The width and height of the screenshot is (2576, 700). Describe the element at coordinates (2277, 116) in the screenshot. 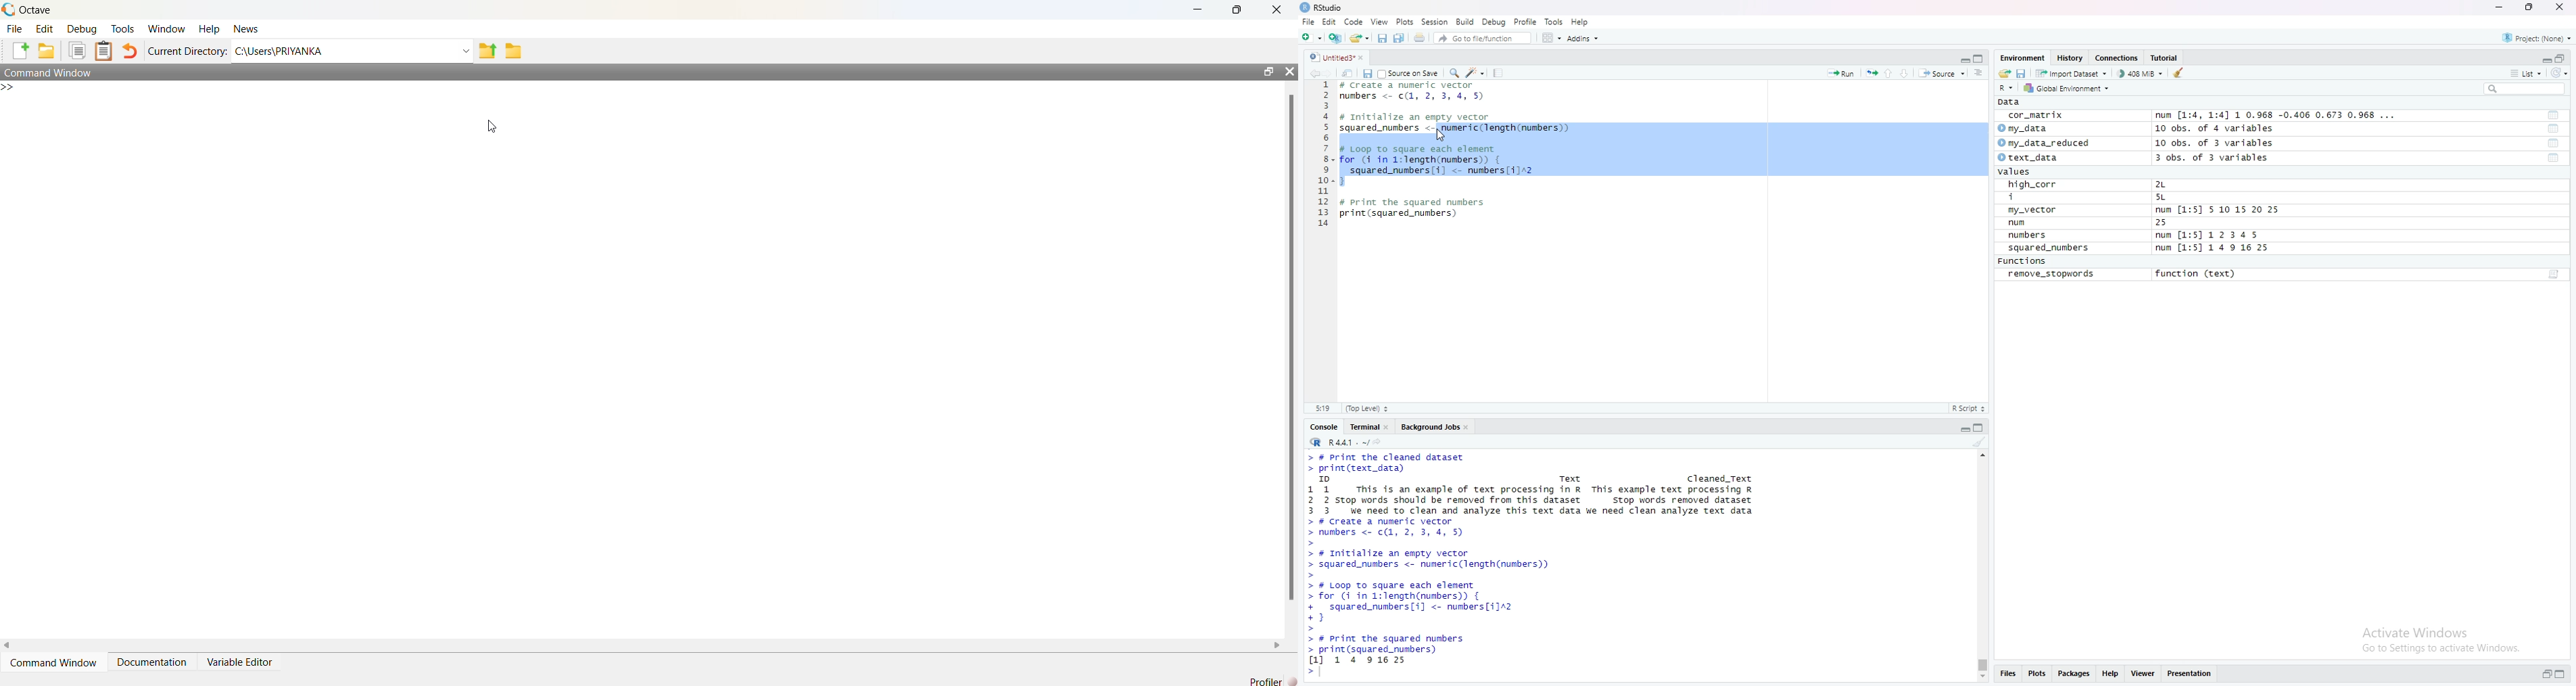

I see `num [1:4, 1:4] 1 0.968 -0.406 0.673 0.968 ...` at that location.